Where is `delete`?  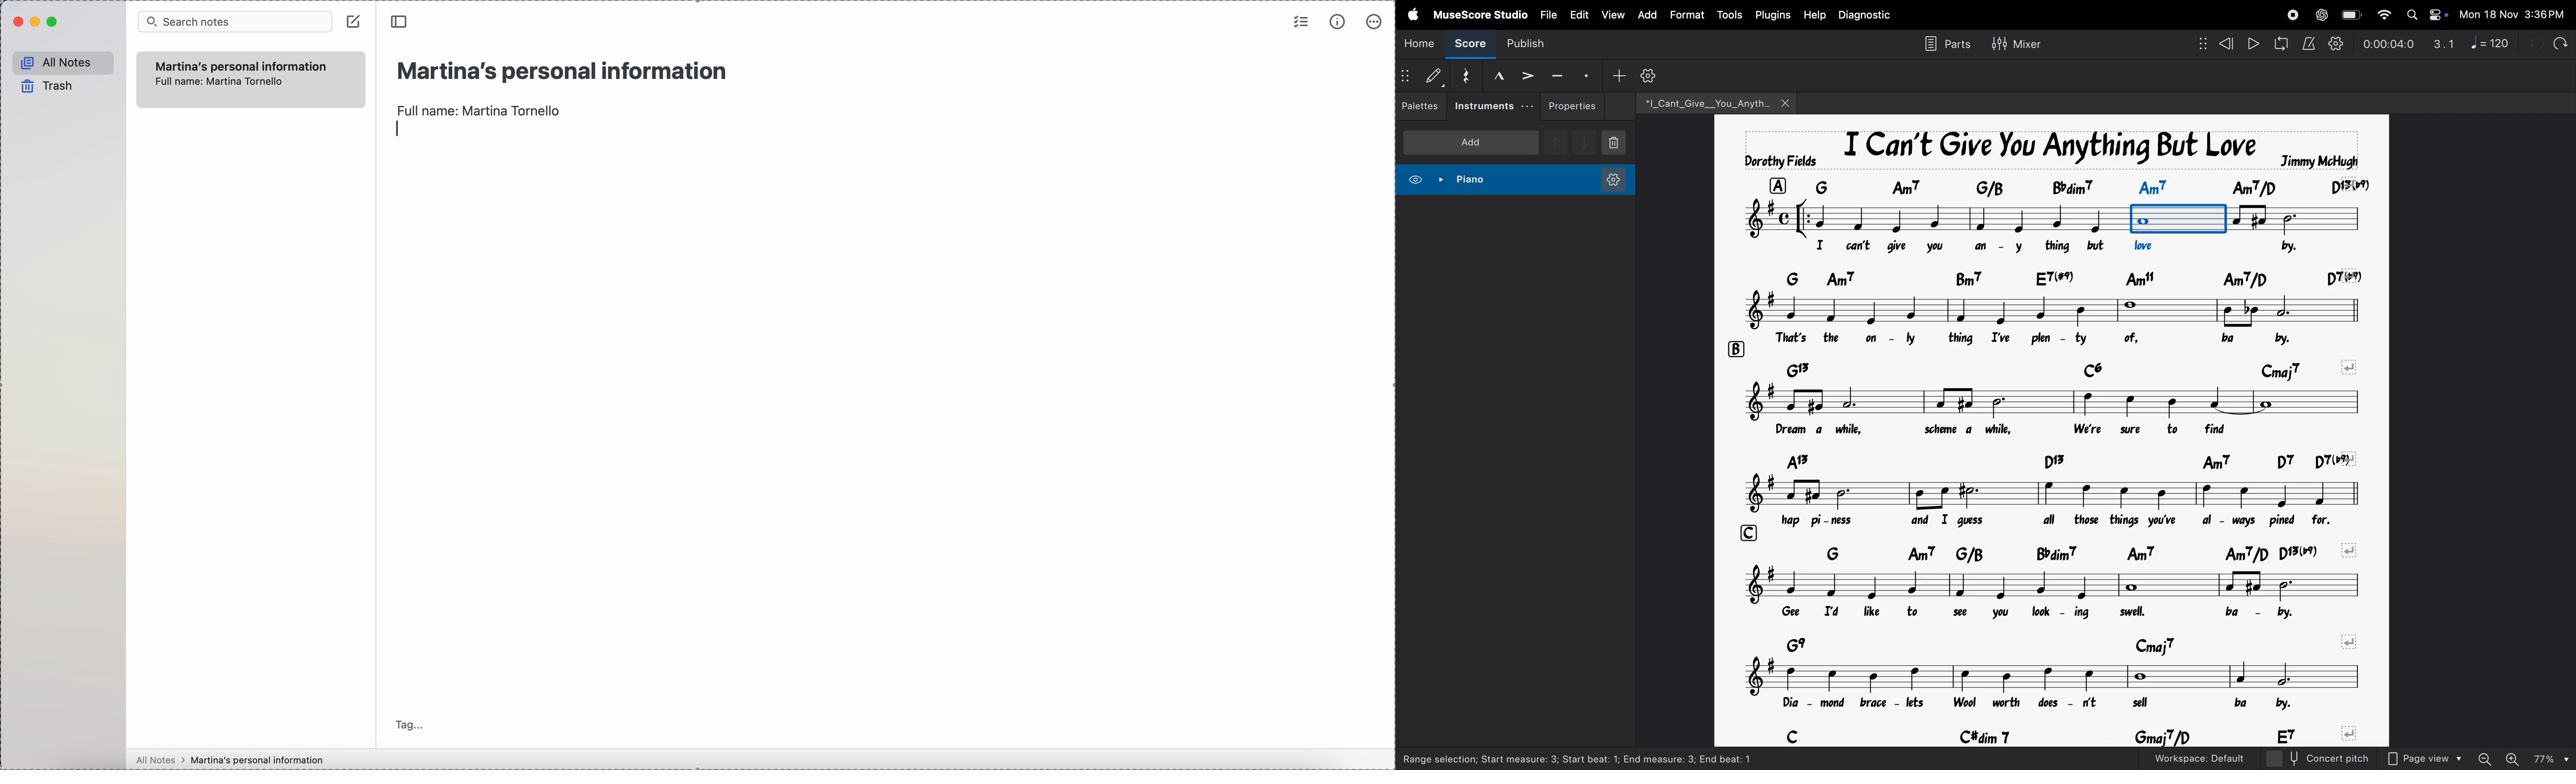 delete is located at coordinates (1616, 144).